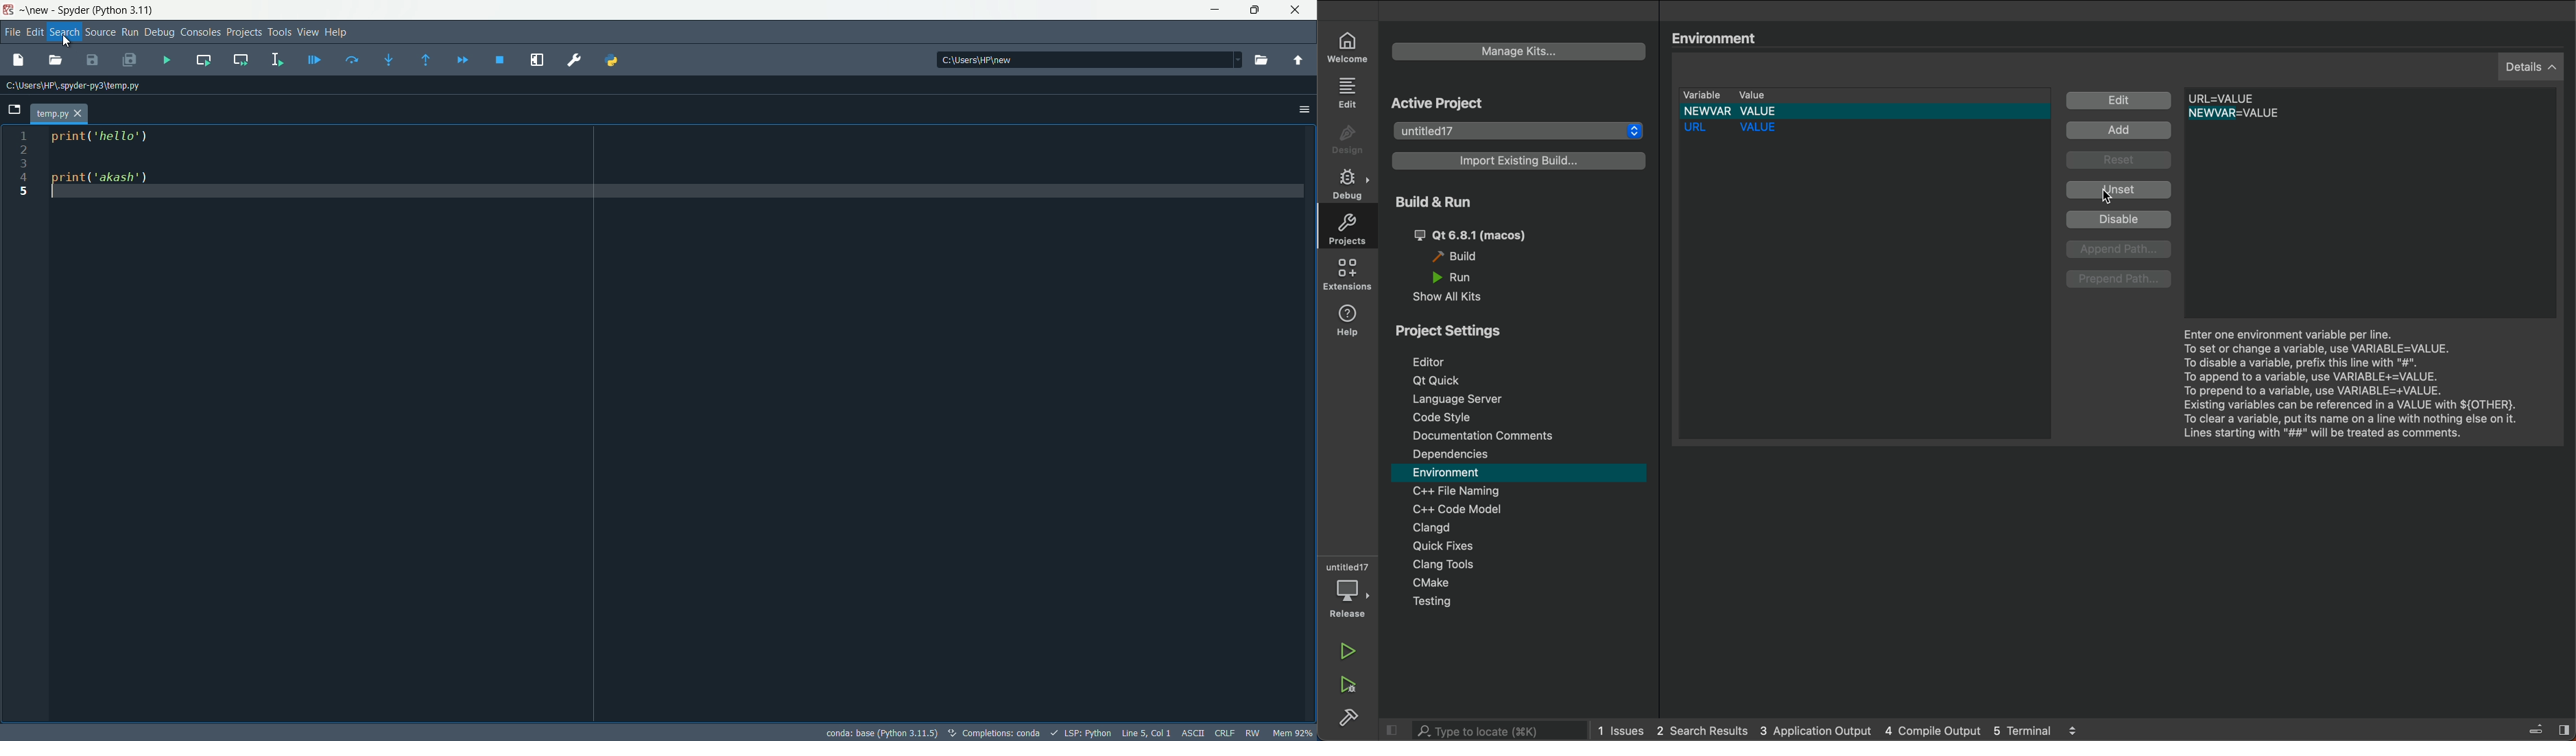 The height and width of the screenshot is (756, 2576). I want to click on unset, so click(2118, 190).